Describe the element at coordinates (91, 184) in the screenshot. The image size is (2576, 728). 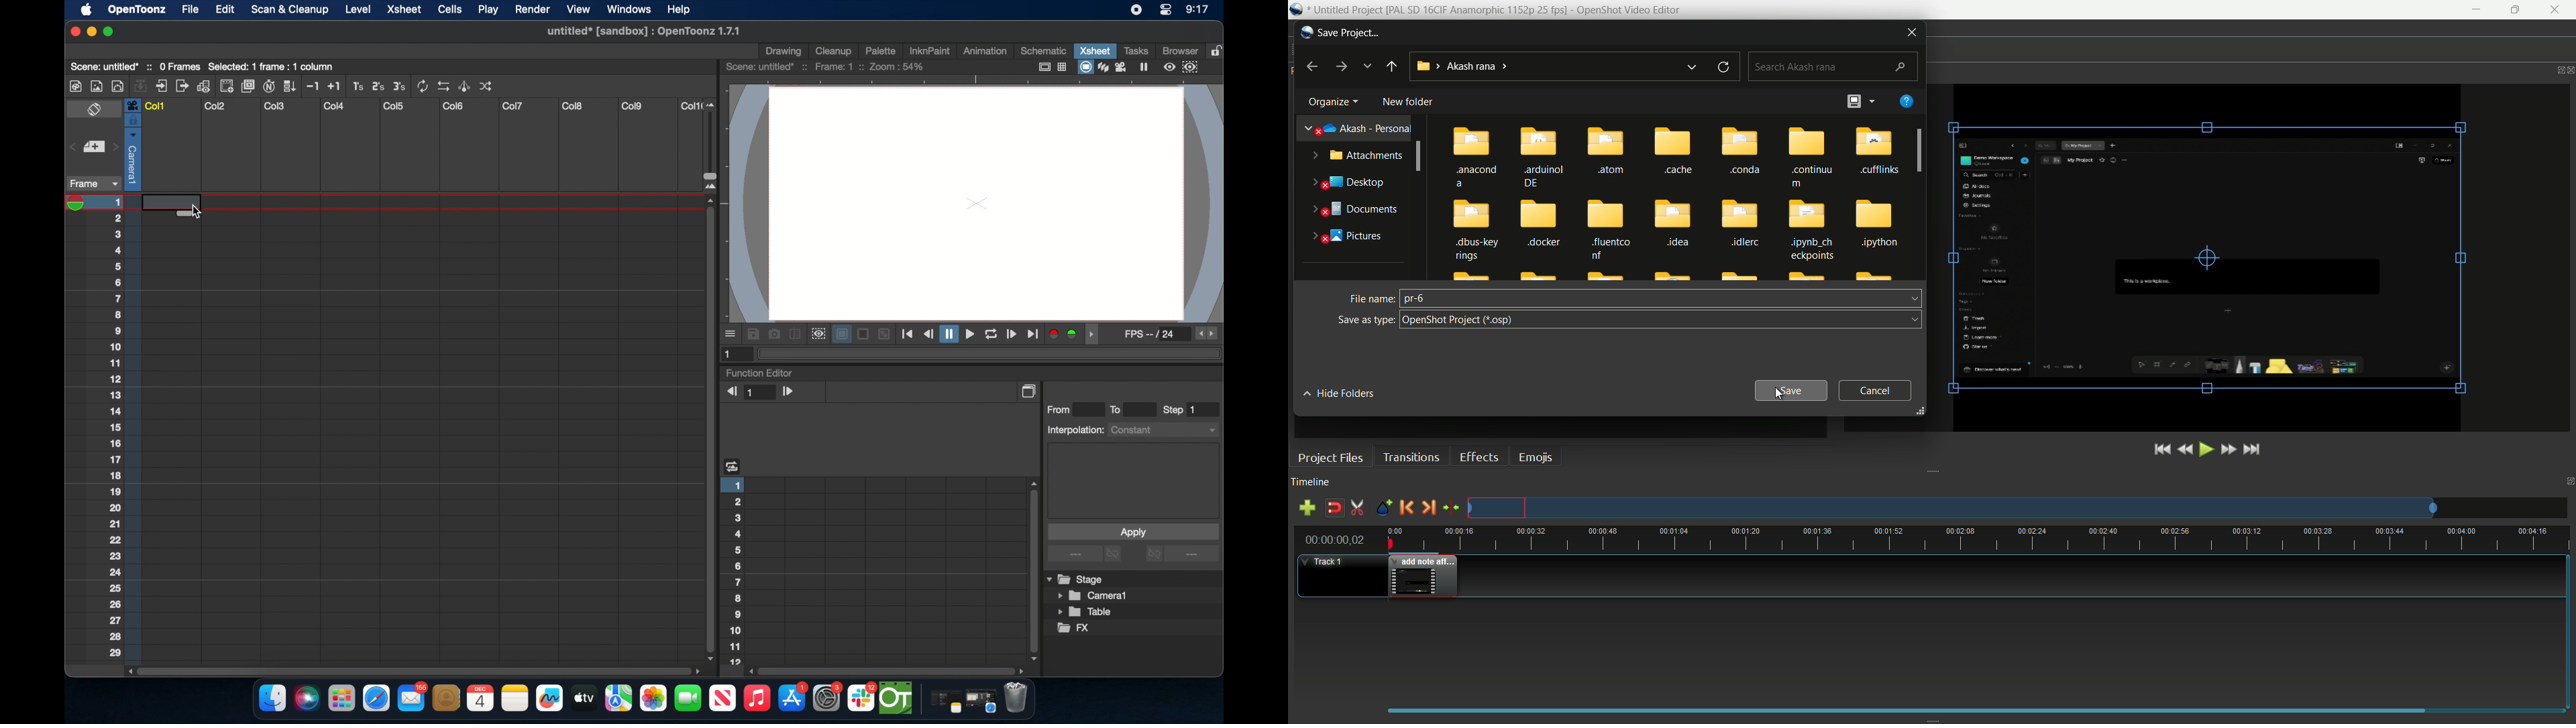
I see `frame` at that location.